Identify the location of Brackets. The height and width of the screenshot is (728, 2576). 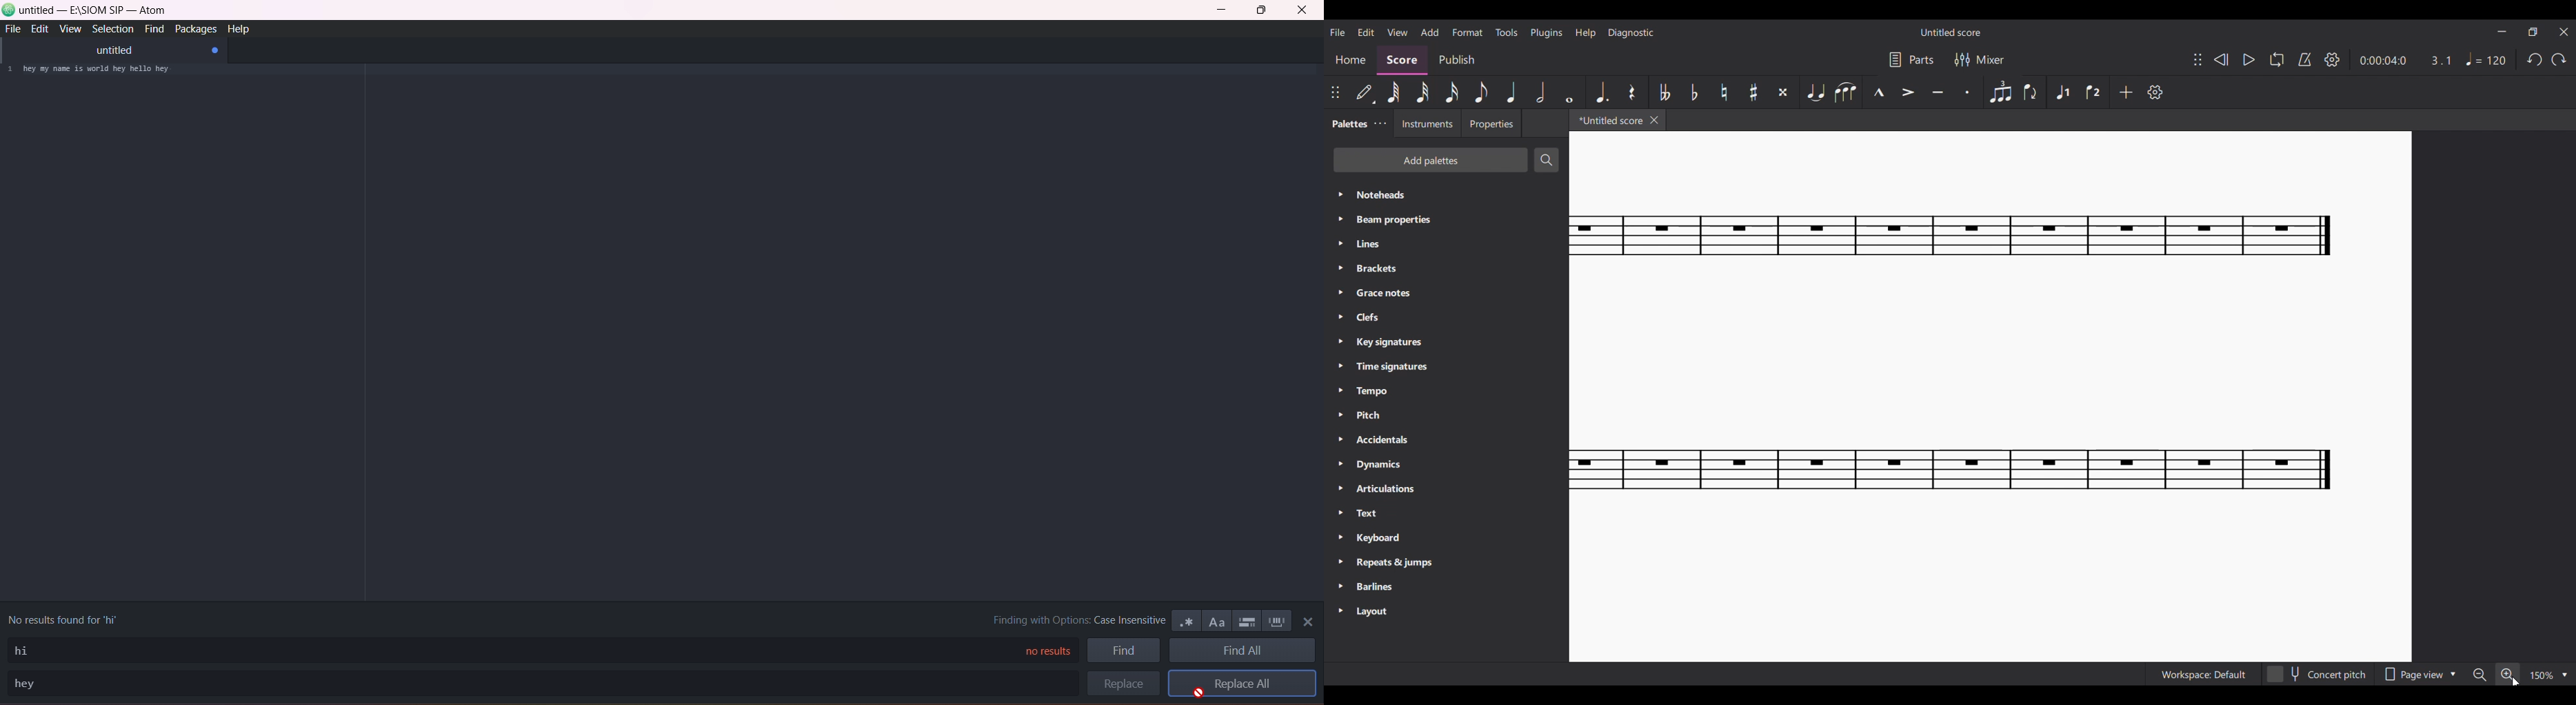
(1446, 269).